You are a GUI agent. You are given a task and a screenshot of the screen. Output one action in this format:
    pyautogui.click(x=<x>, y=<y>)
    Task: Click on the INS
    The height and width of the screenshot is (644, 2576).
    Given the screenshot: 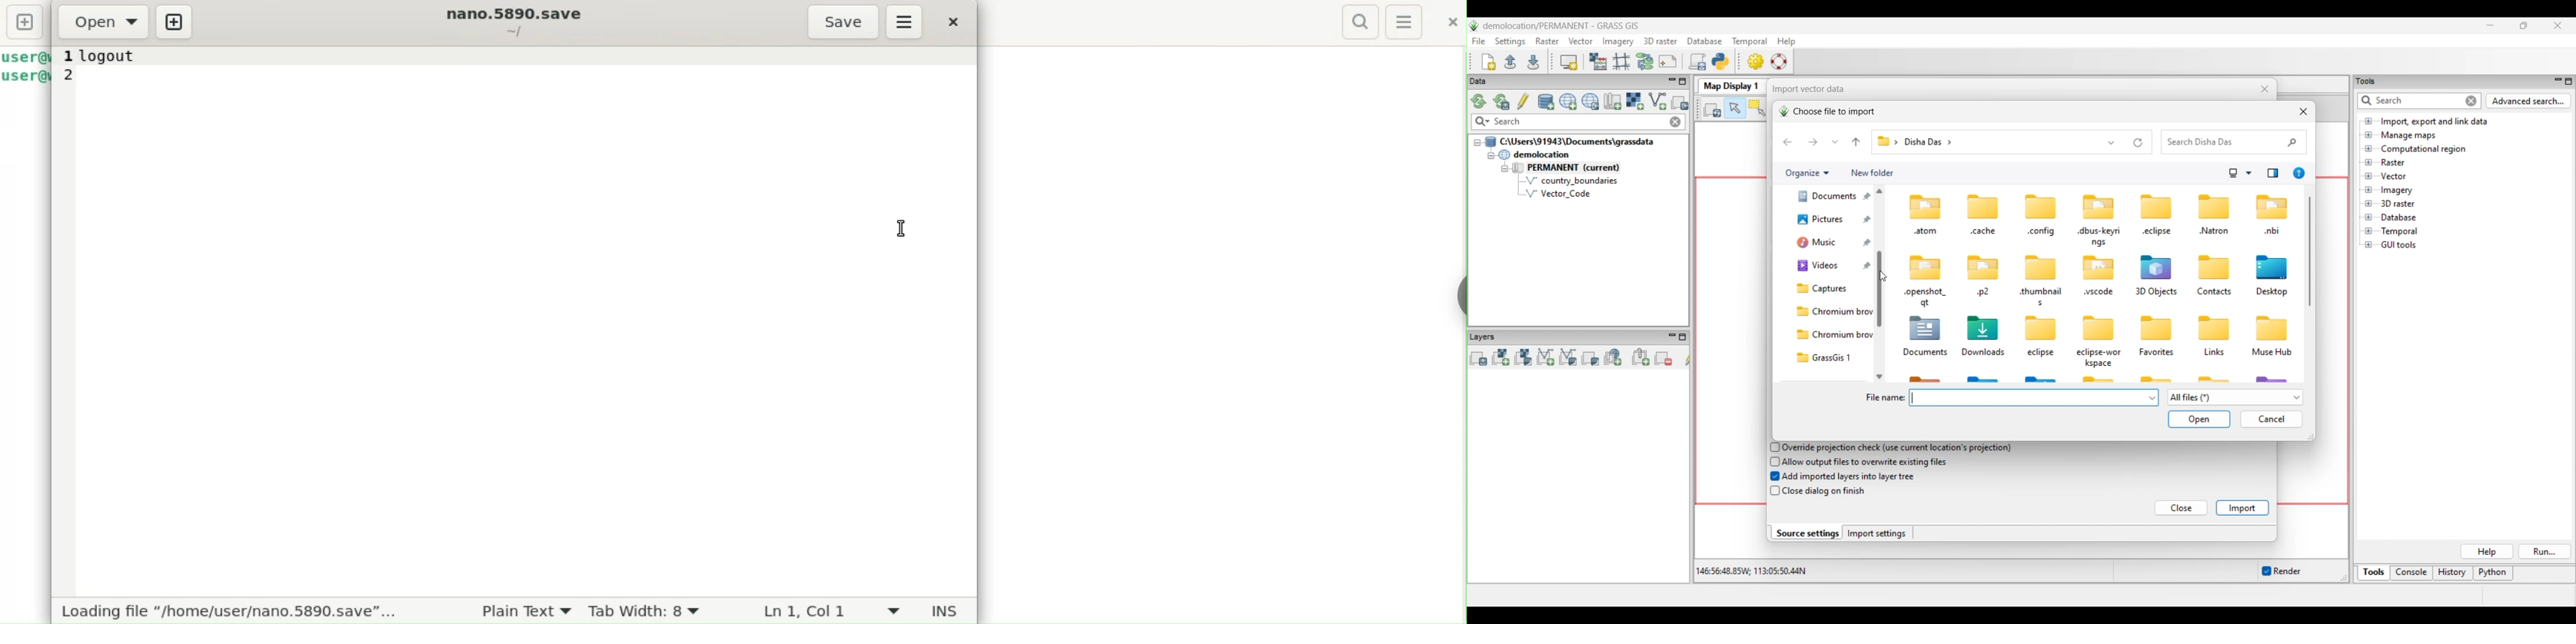 What is the action you would take?
    pyautogui.click(x=919, y=609)
    